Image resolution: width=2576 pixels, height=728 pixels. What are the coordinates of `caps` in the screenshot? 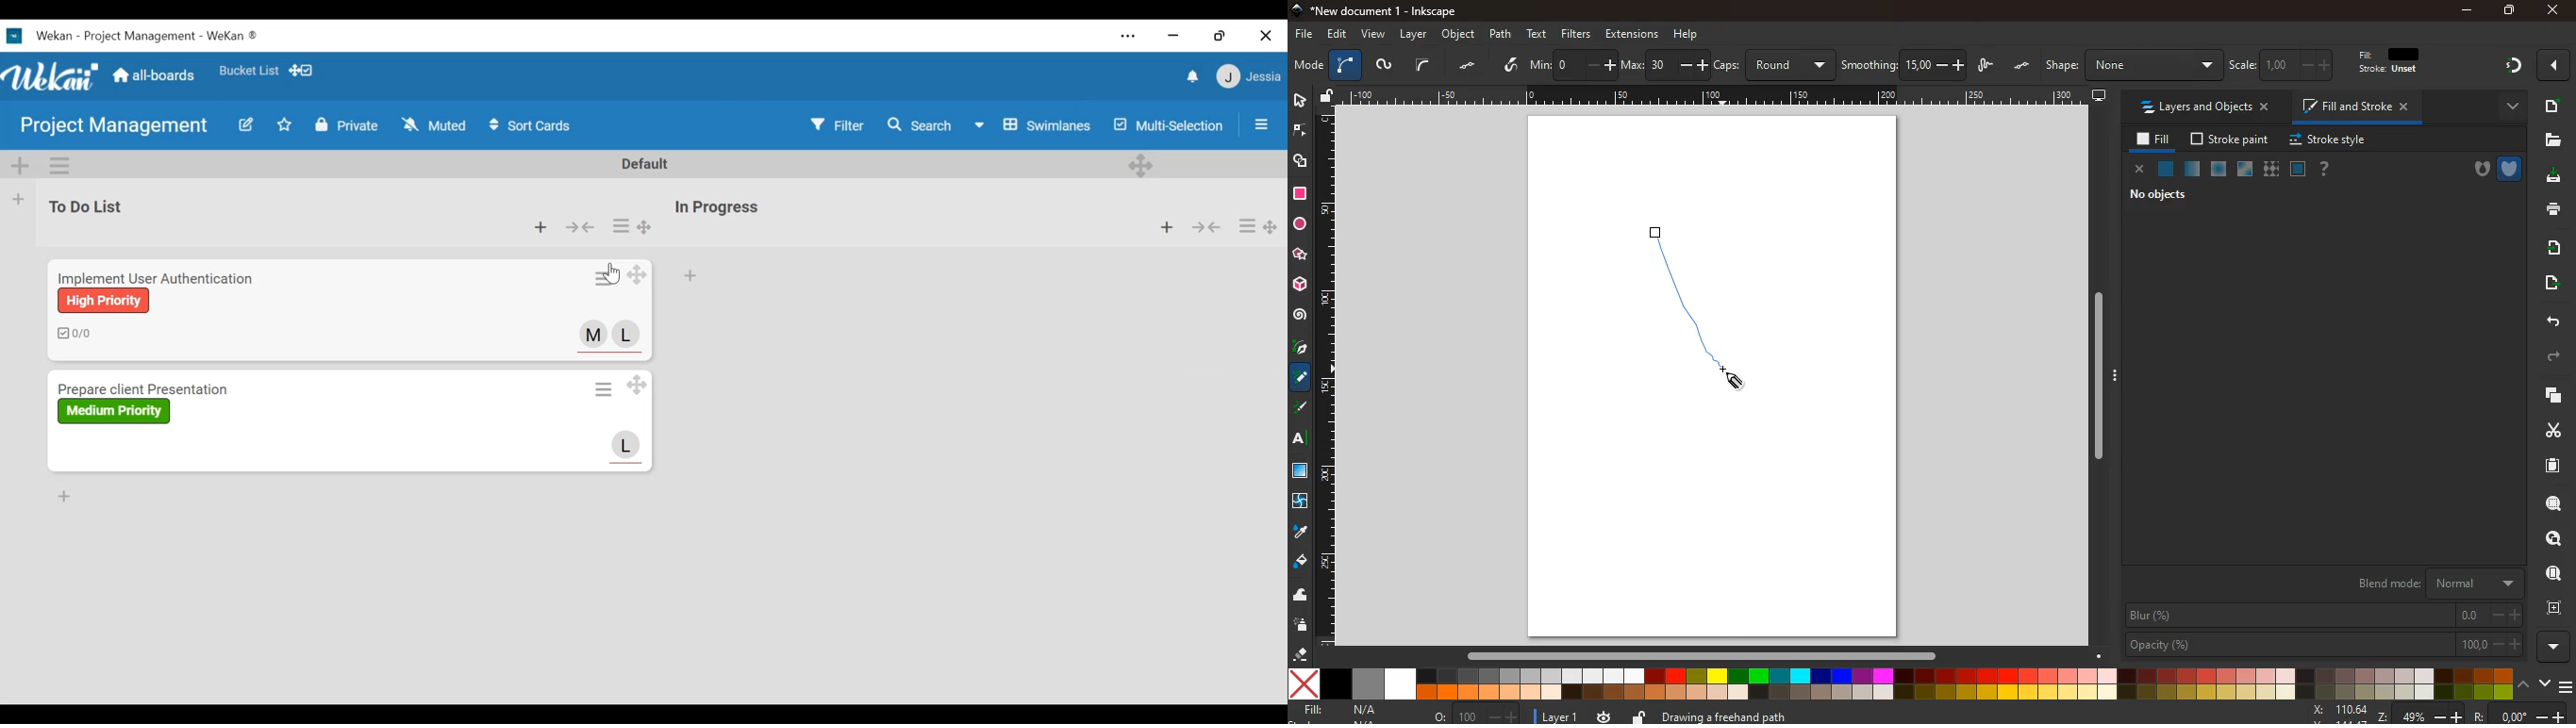 It's located at (1775, 65).